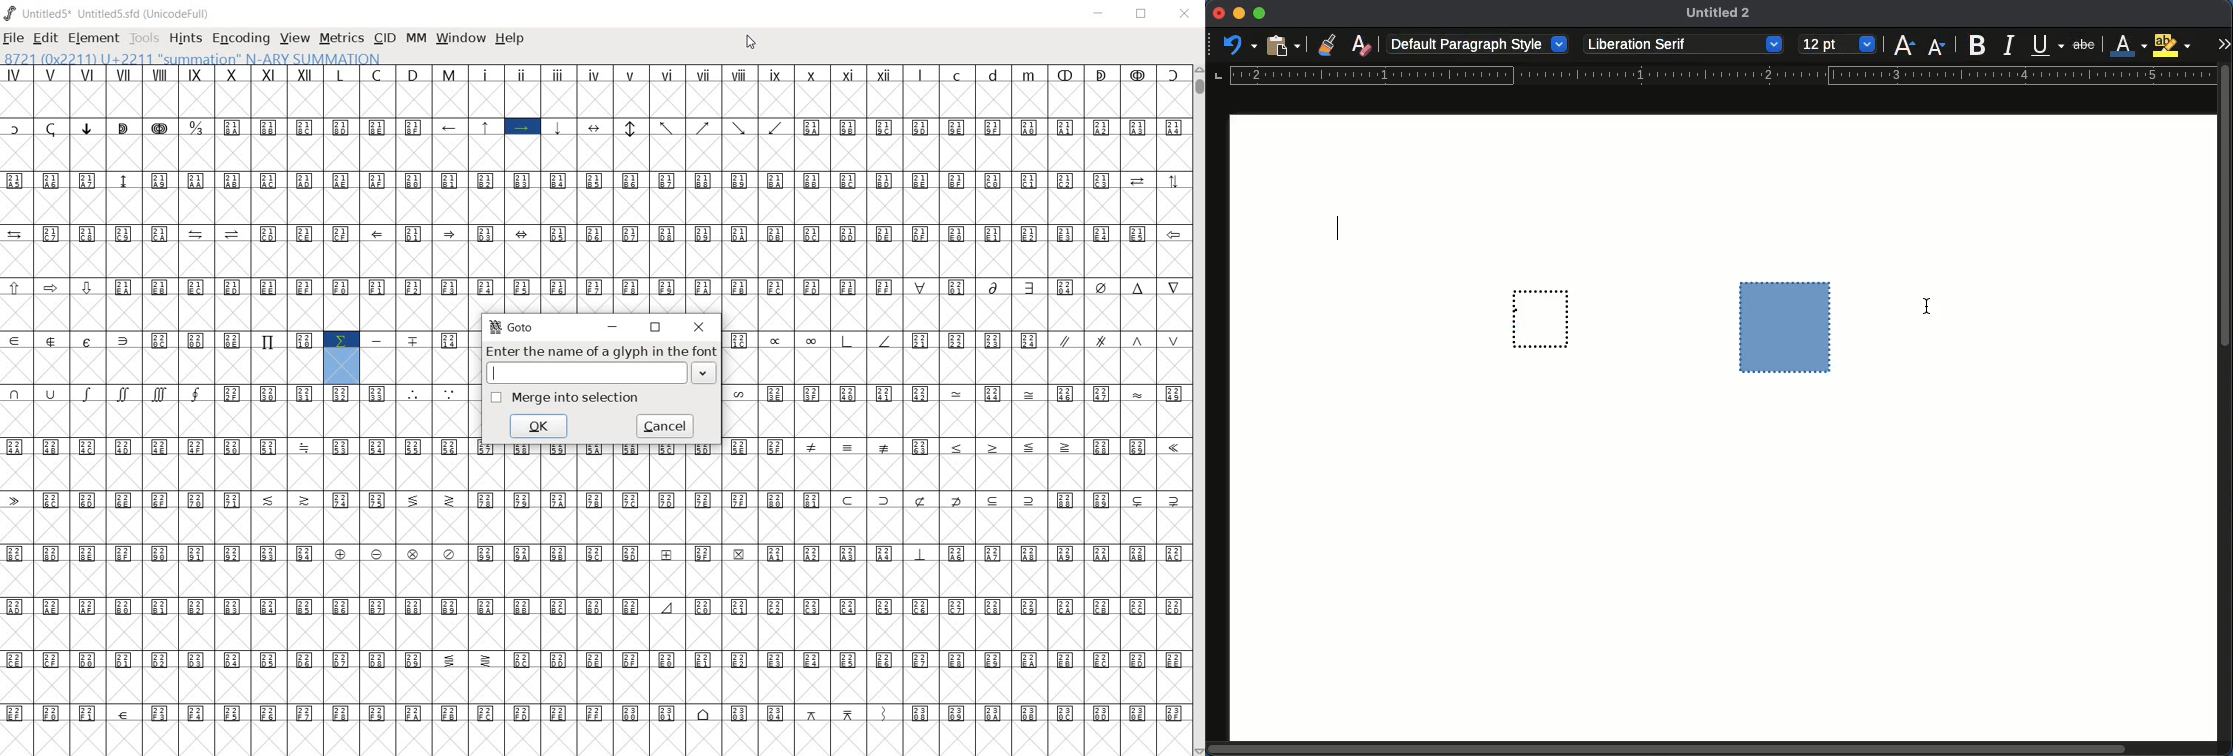 Image resolution: width=2240 pixels, height=756 pixels. Describe the element at coordinates (2084, 44) in the screenshot. I see `strikethrough` at that location.